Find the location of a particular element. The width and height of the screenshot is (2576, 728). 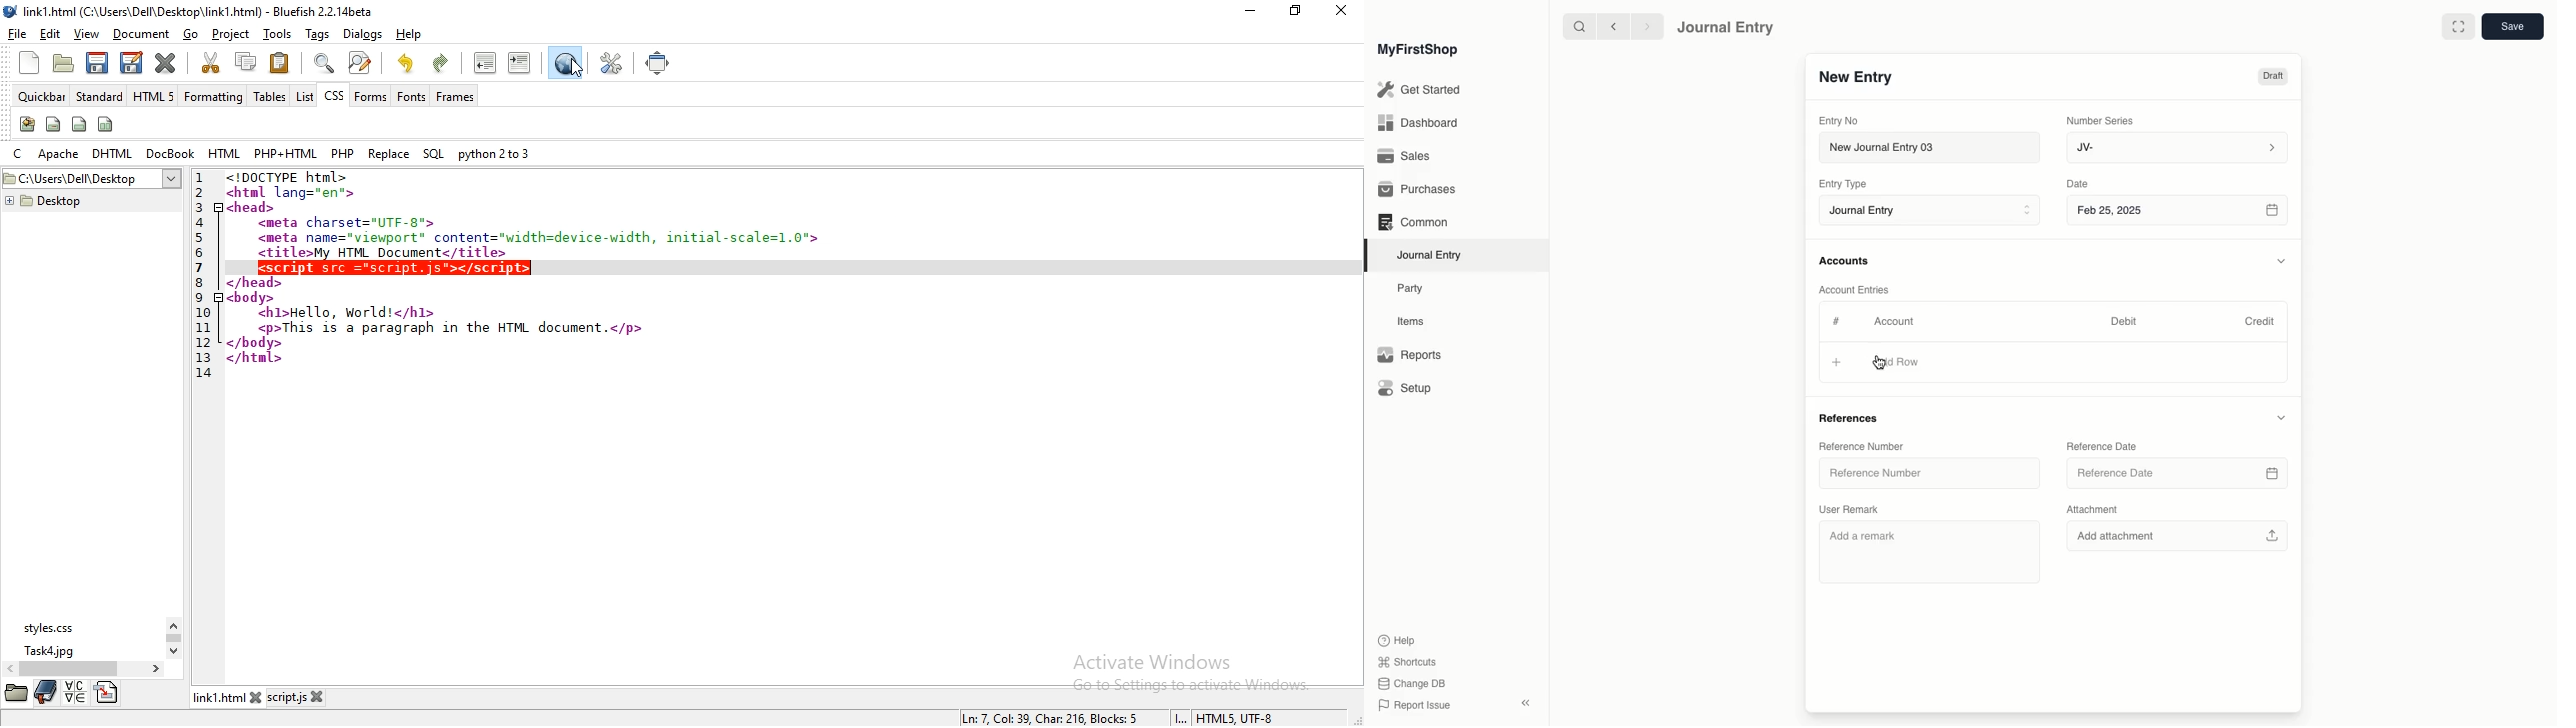

Add attachment is located at coordinates (2176, 537).